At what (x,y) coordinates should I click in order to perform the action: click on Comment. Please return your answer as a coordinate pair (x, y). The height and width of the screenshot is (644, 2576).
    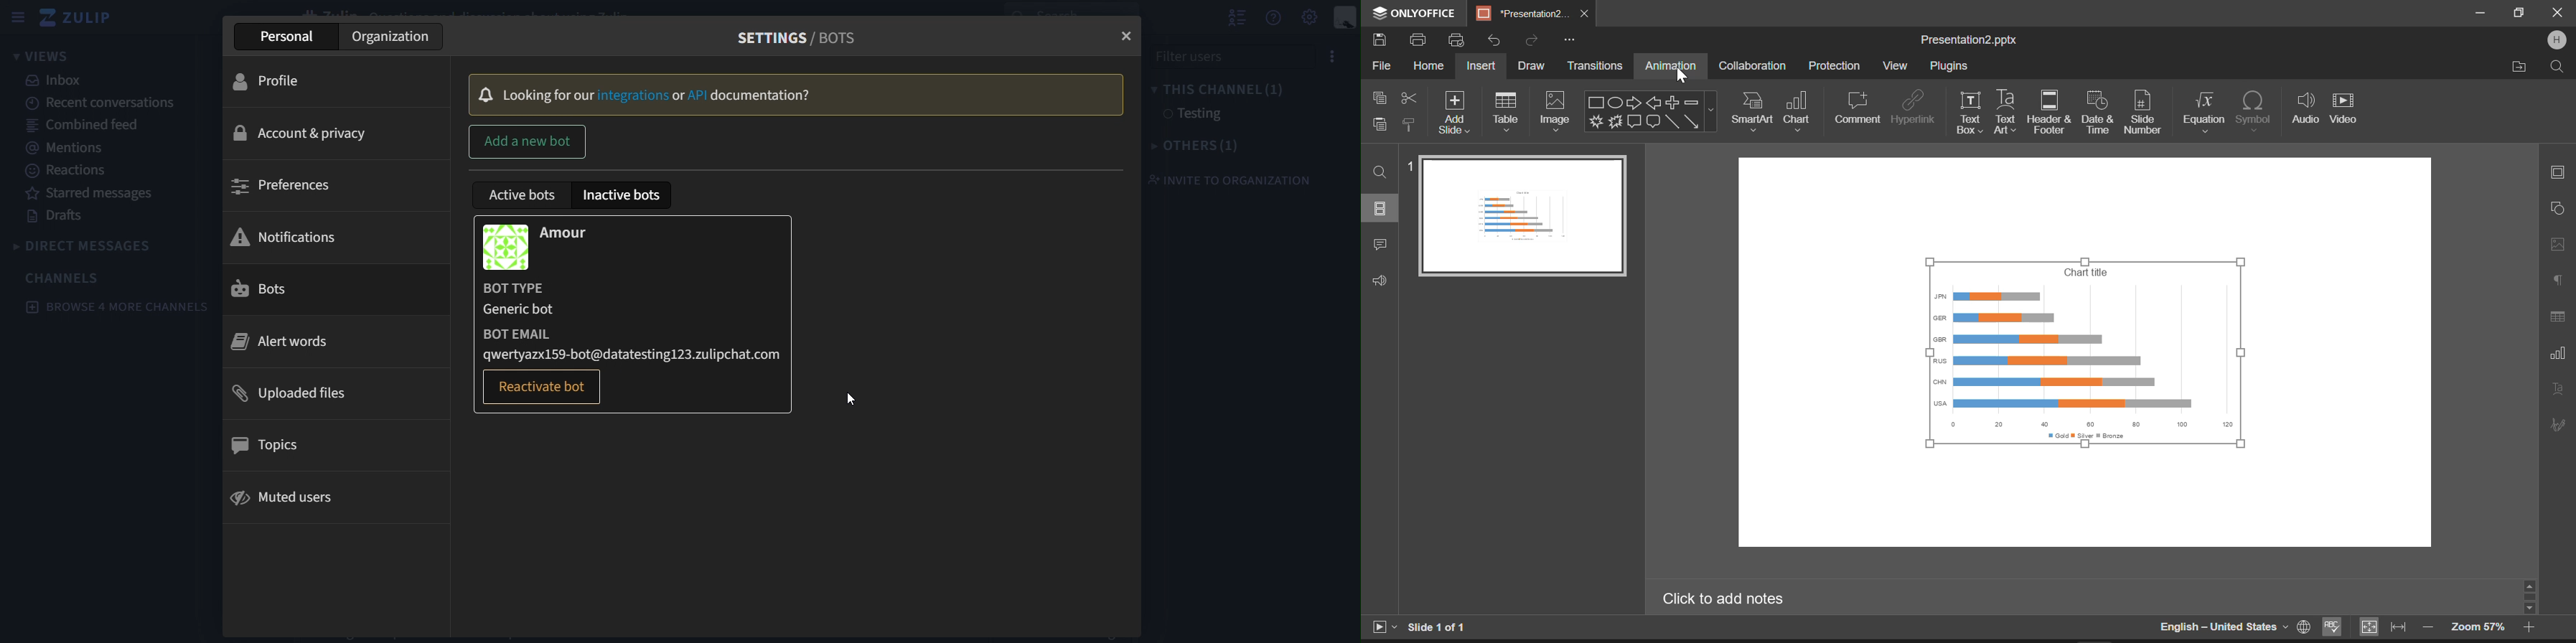
    Looking at the image, I should click on (1855, 108).